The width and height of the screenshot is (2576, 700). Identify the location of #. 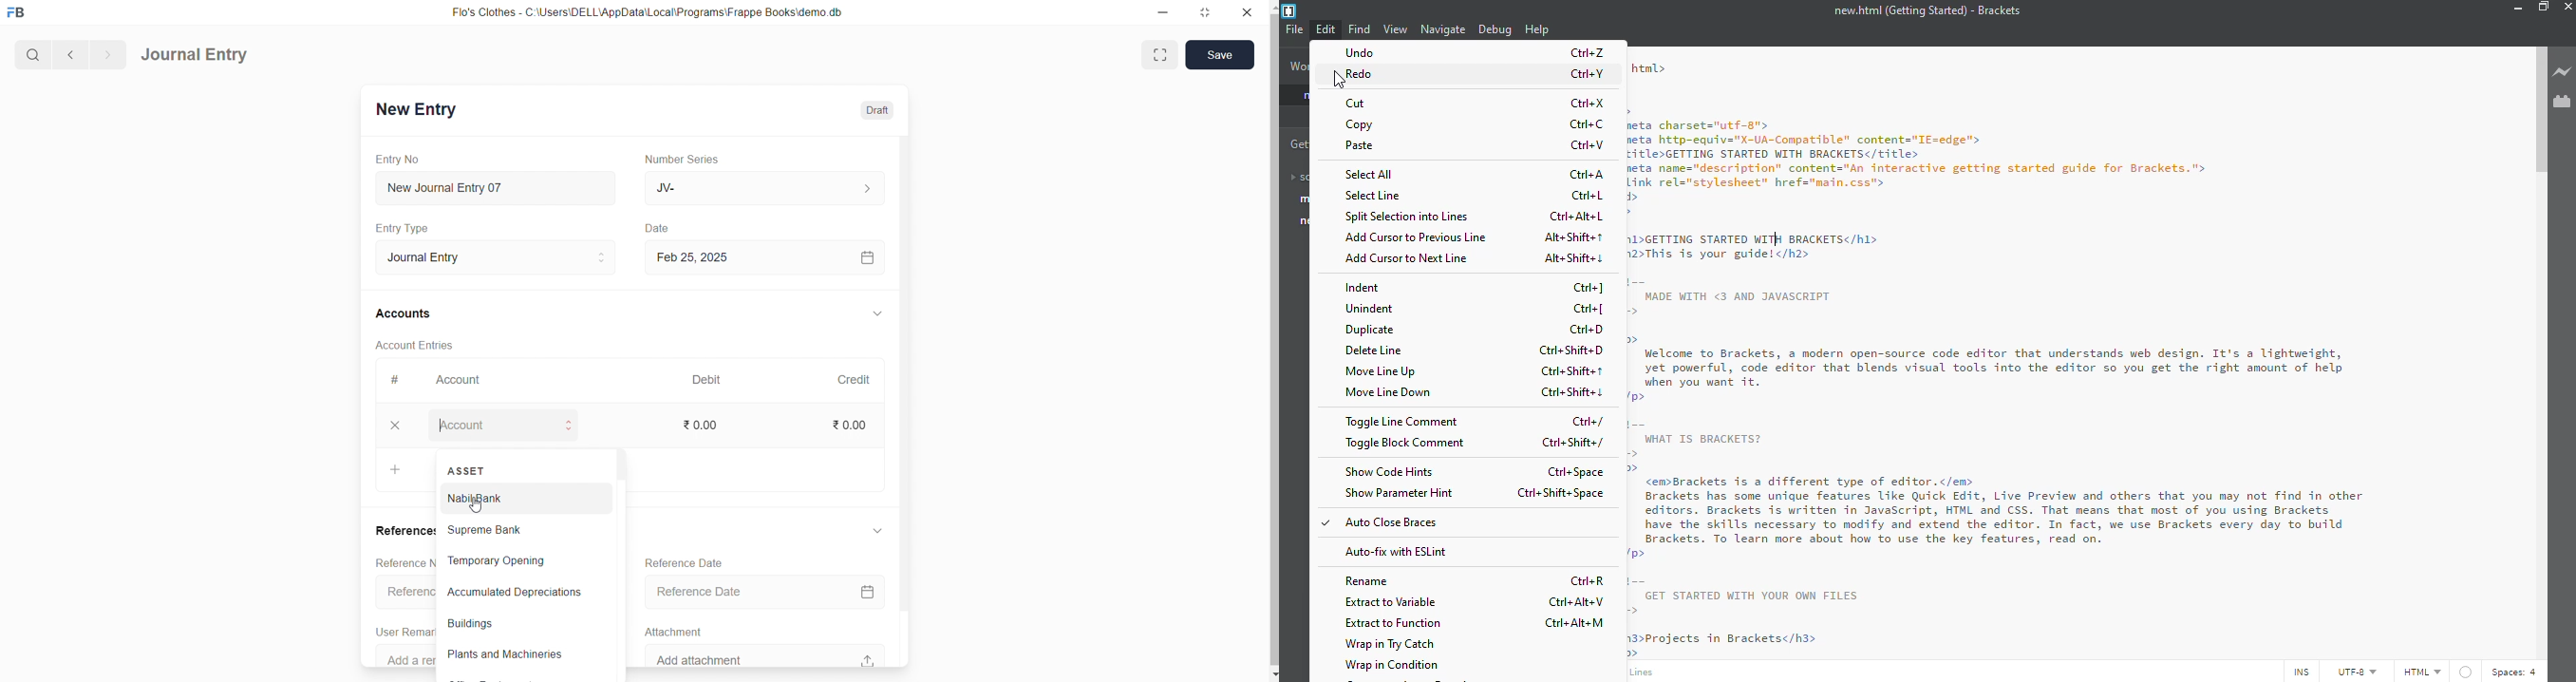
(400, 380).